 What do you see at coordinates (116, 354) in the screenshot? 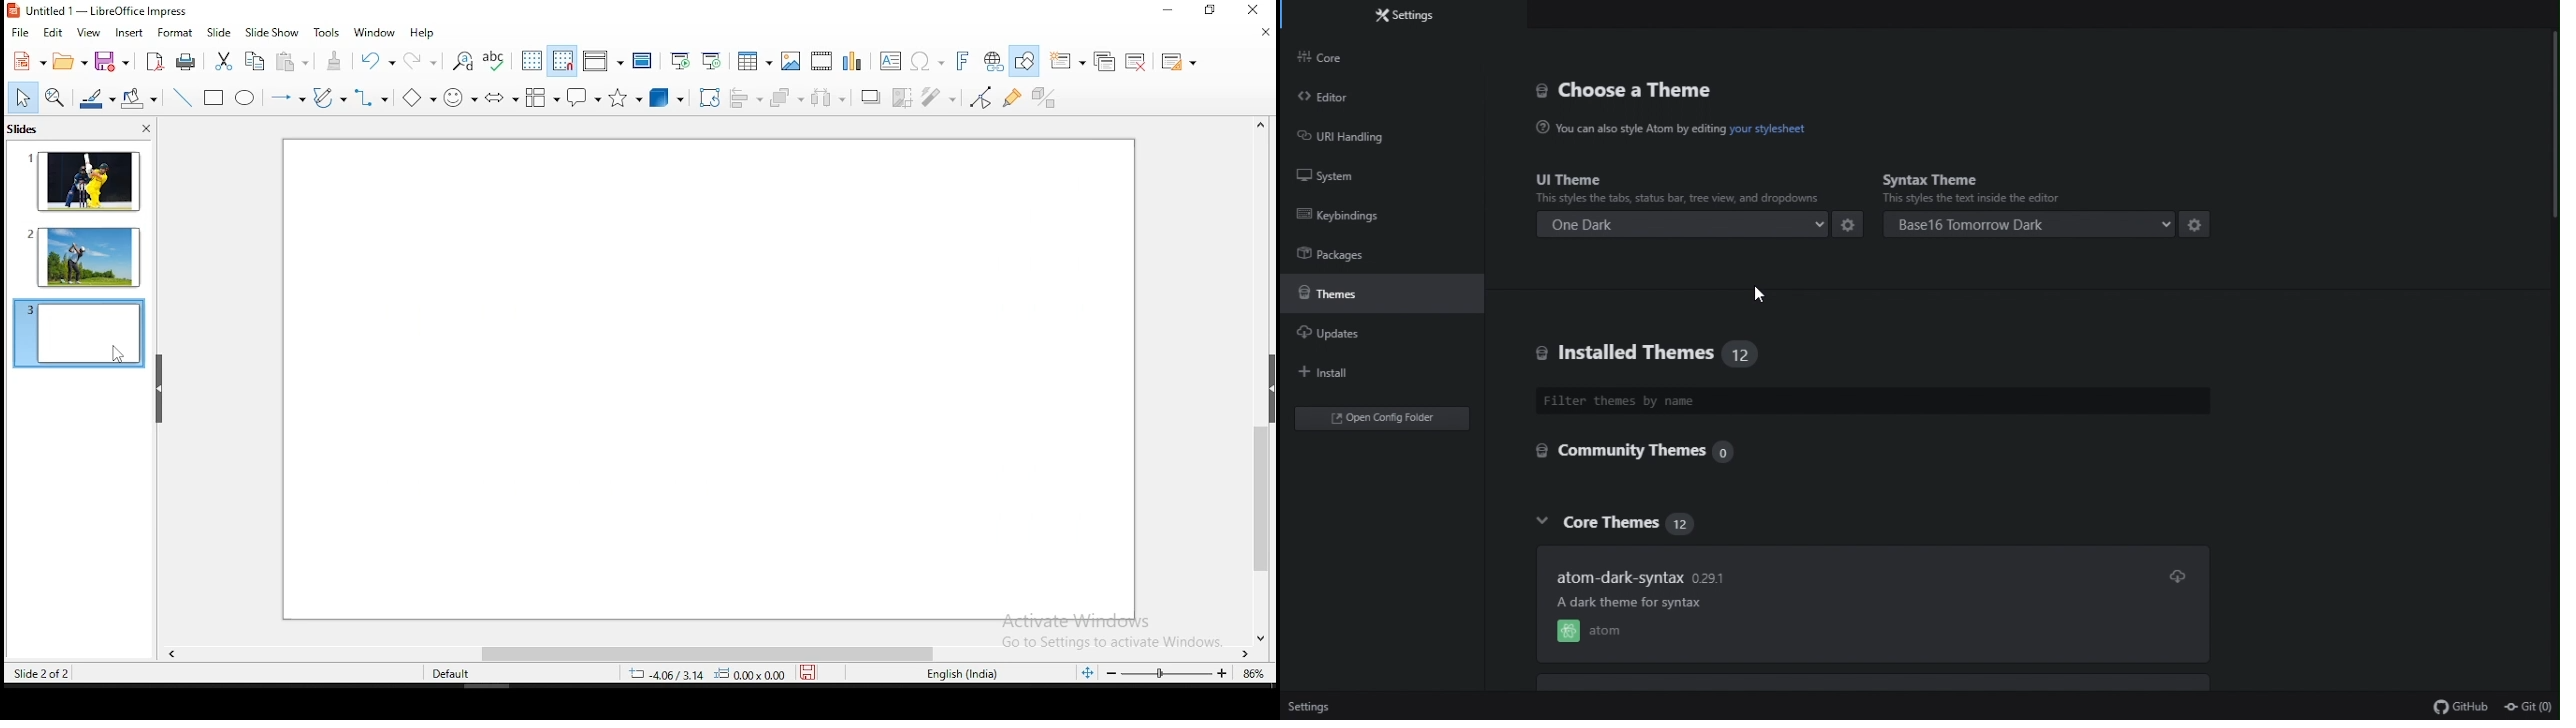
I see `mouse pointer` at bounding box center [116, 354].